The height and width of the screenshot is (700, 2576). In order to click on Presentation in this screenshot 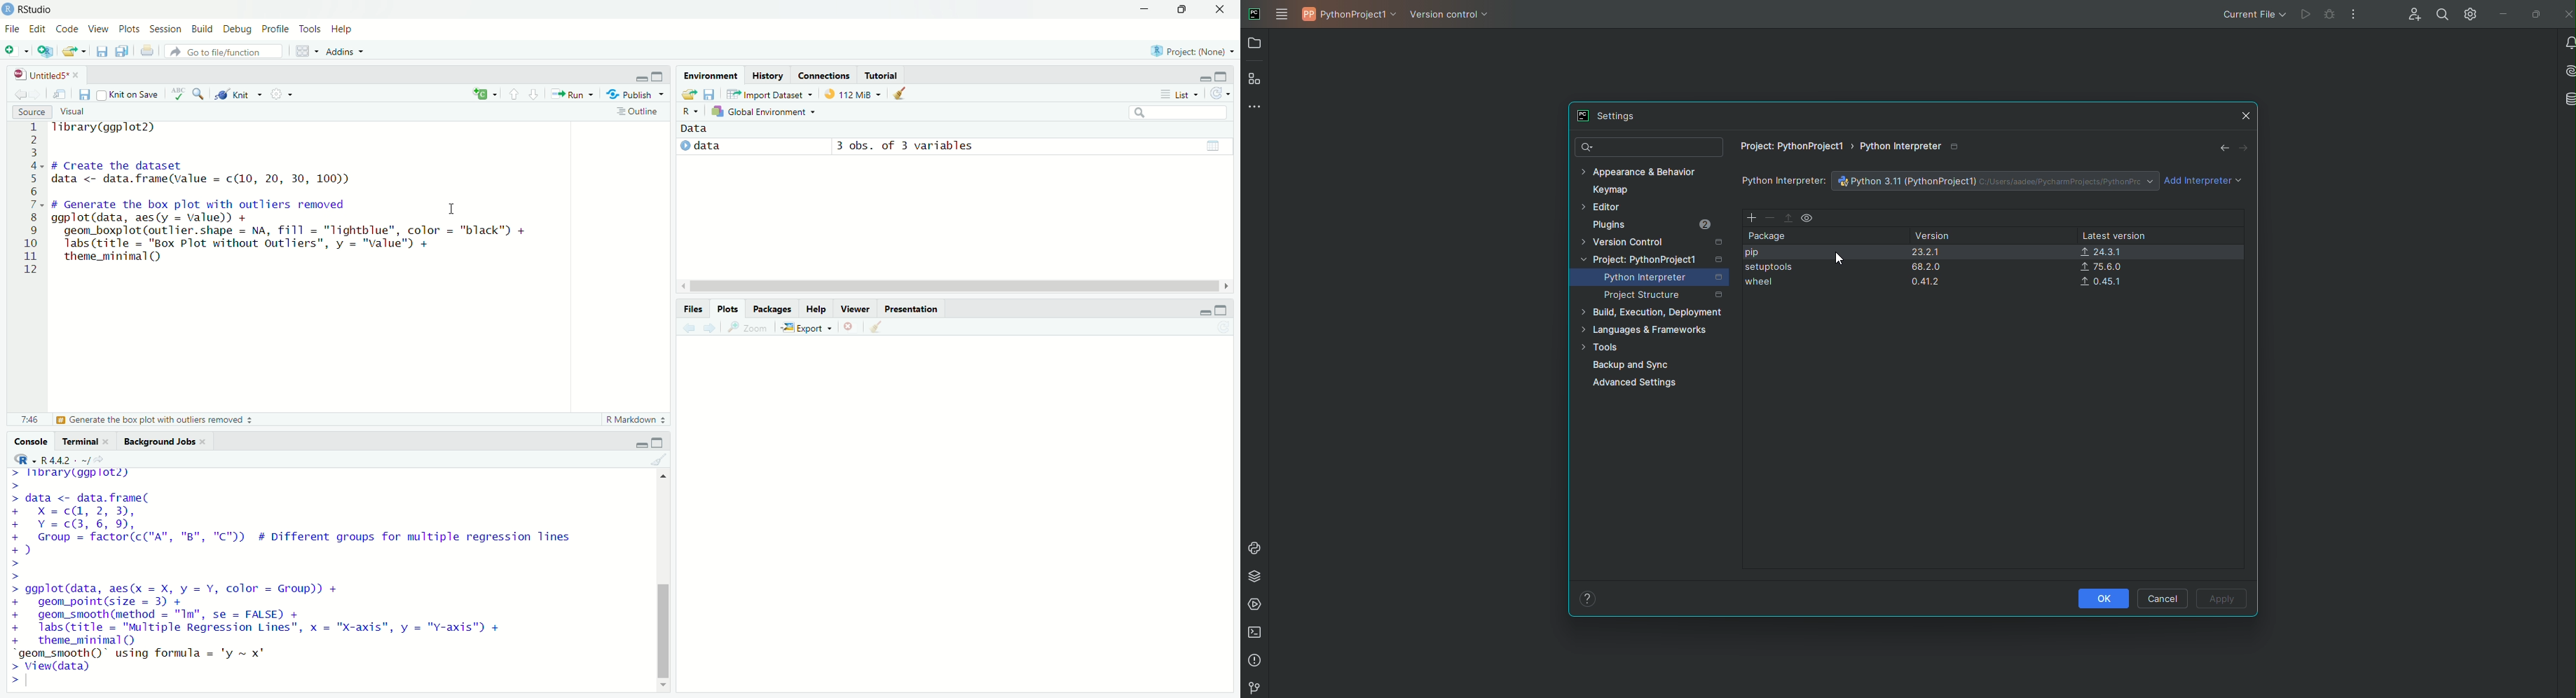, I will do `click(911, 307)`.